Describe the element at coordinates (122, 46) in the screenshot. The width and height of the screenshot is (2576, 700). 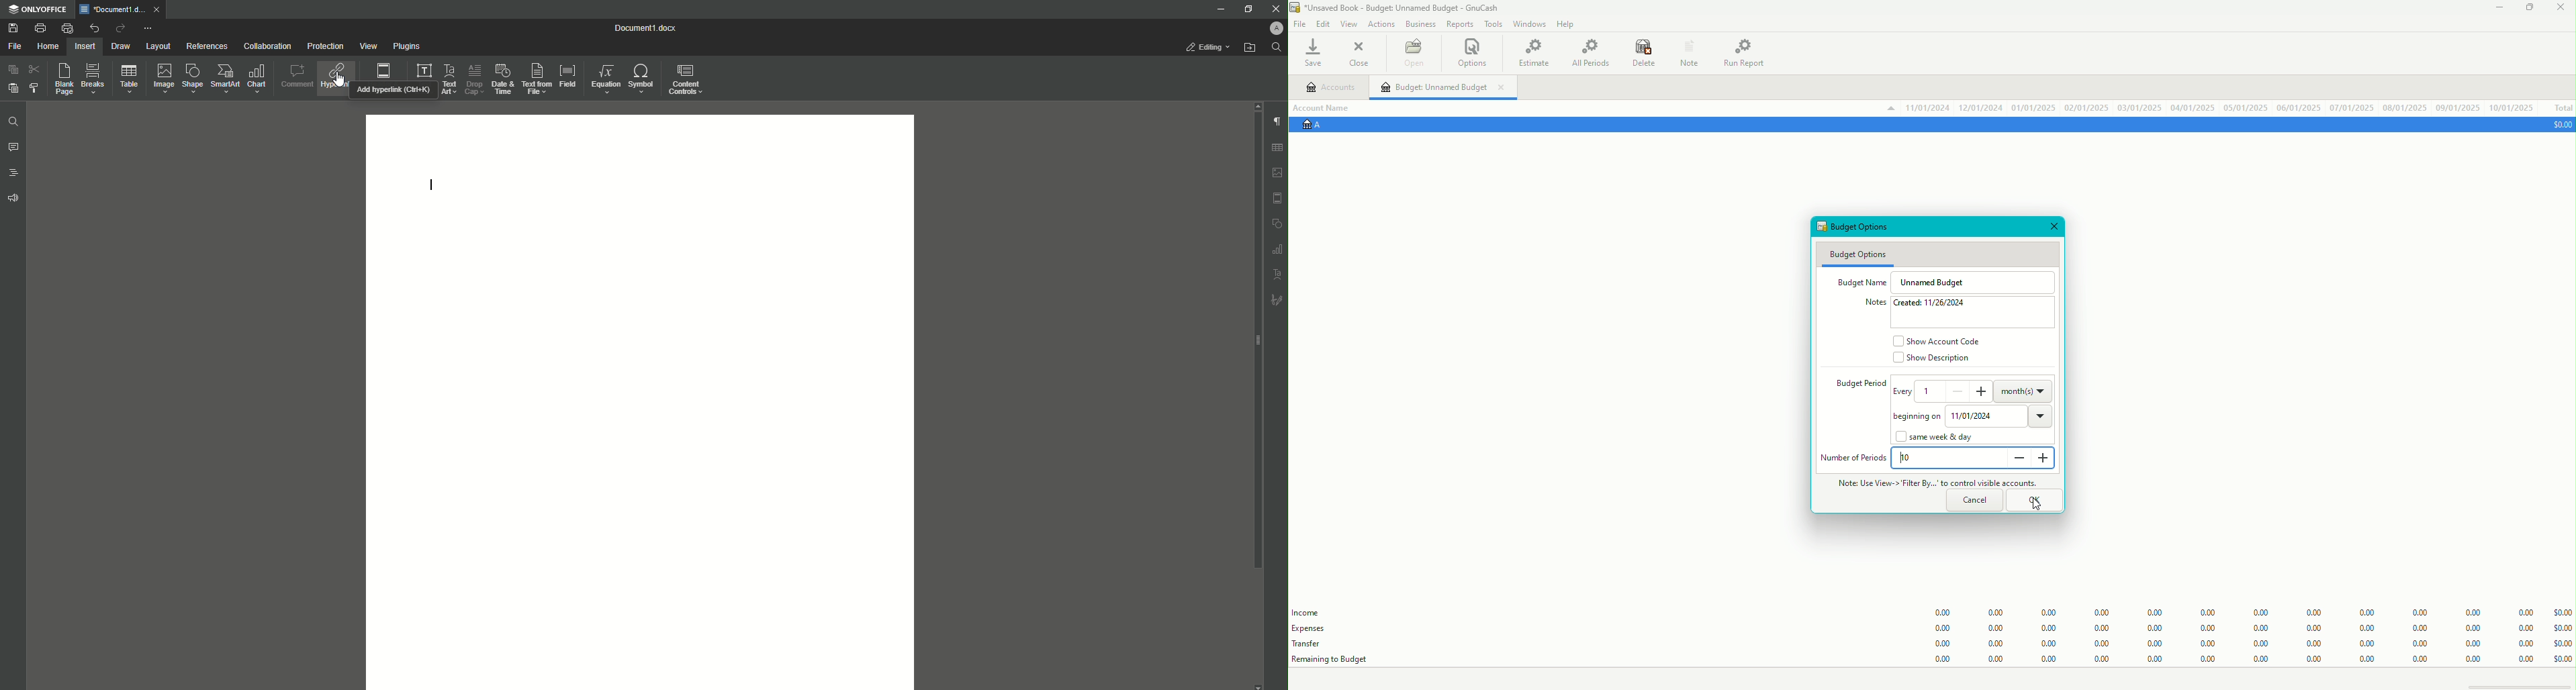
I see `Draw` at that location.